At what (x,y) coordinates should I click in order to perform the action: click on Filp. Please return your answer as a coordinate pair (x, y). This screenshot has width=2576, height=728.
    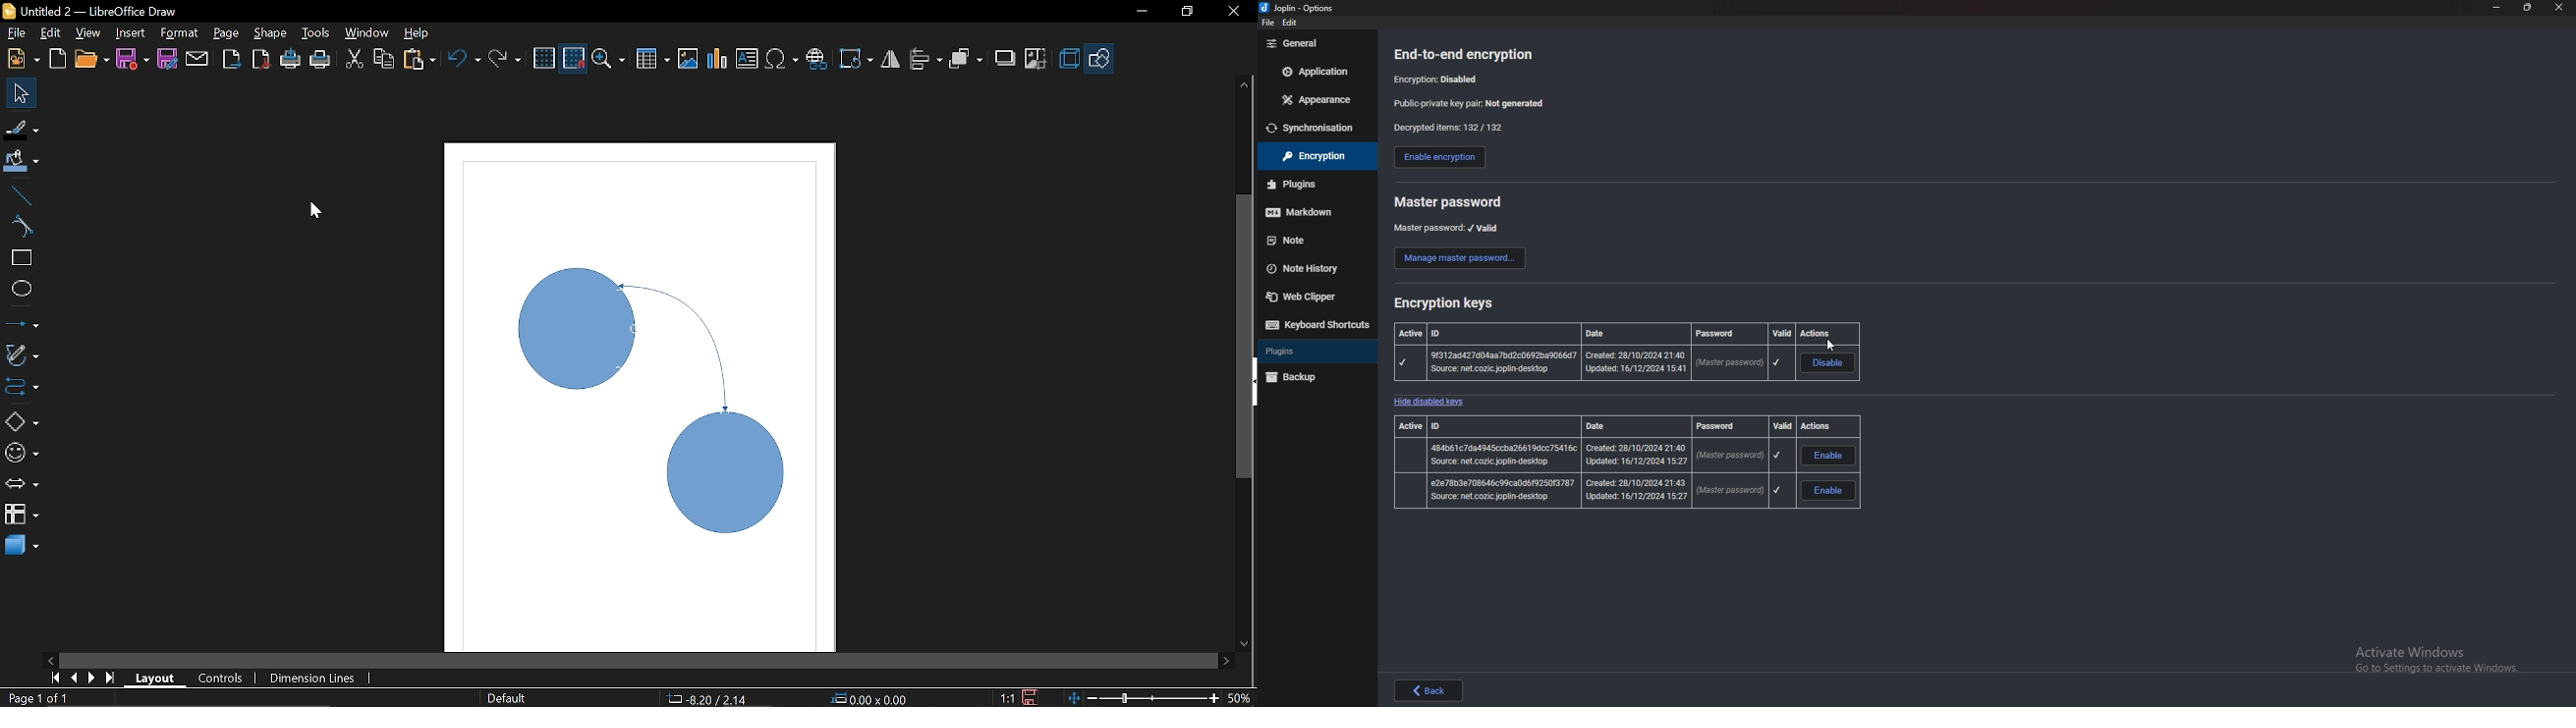
    Looking at the image, I should click on (891, 62).